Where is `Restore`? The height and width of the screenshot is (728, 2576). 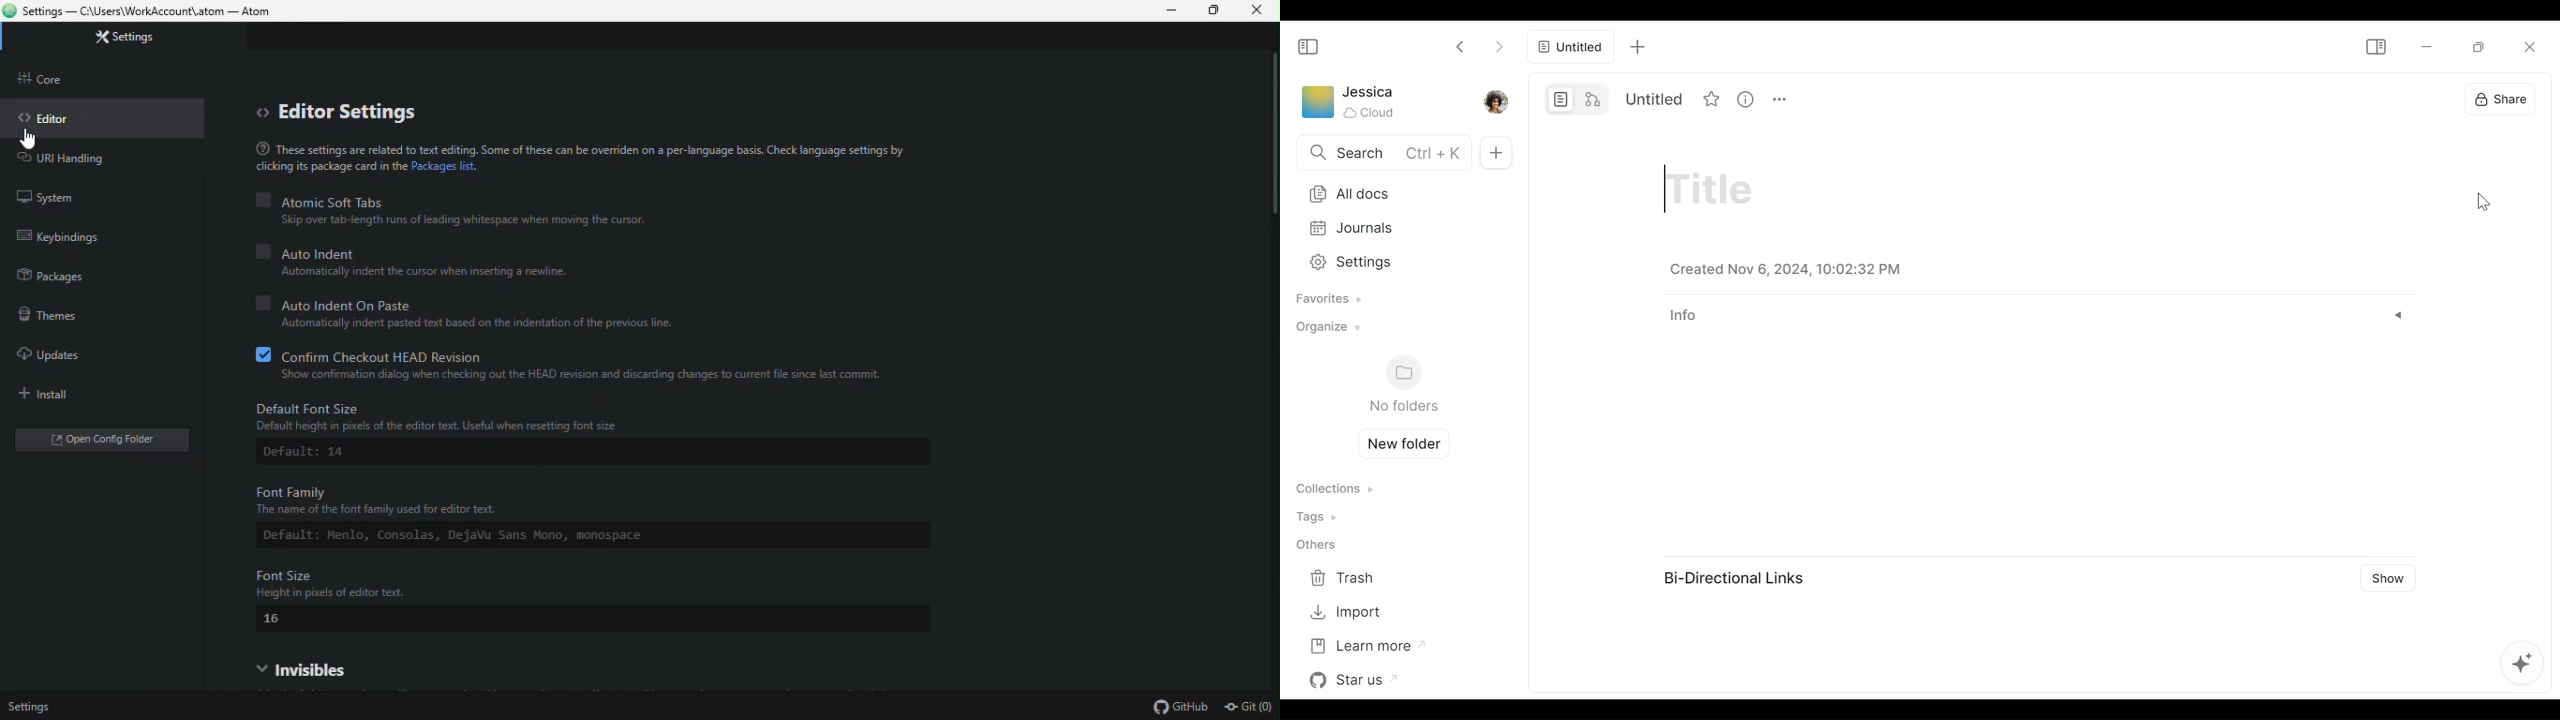 Restore is located at coordinates (1216, 10).